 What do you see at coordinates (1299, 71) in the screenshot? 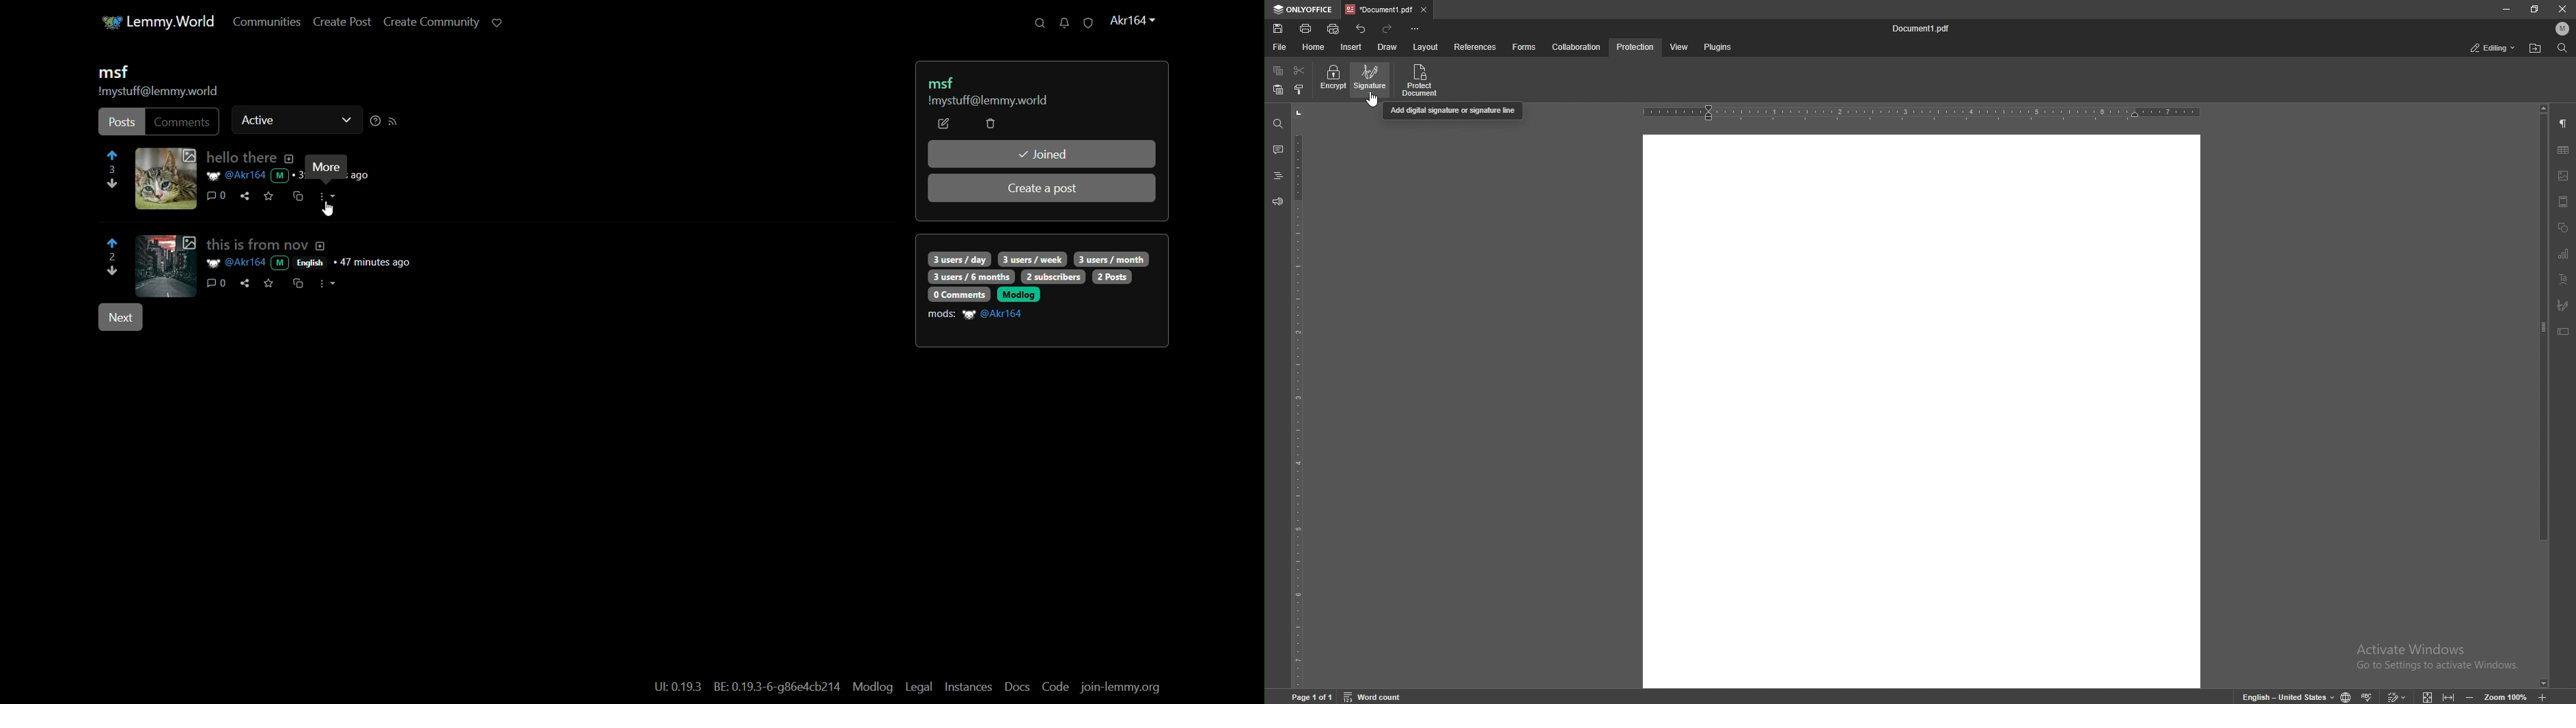
I see `cut` at bounding box center [1299, 71].